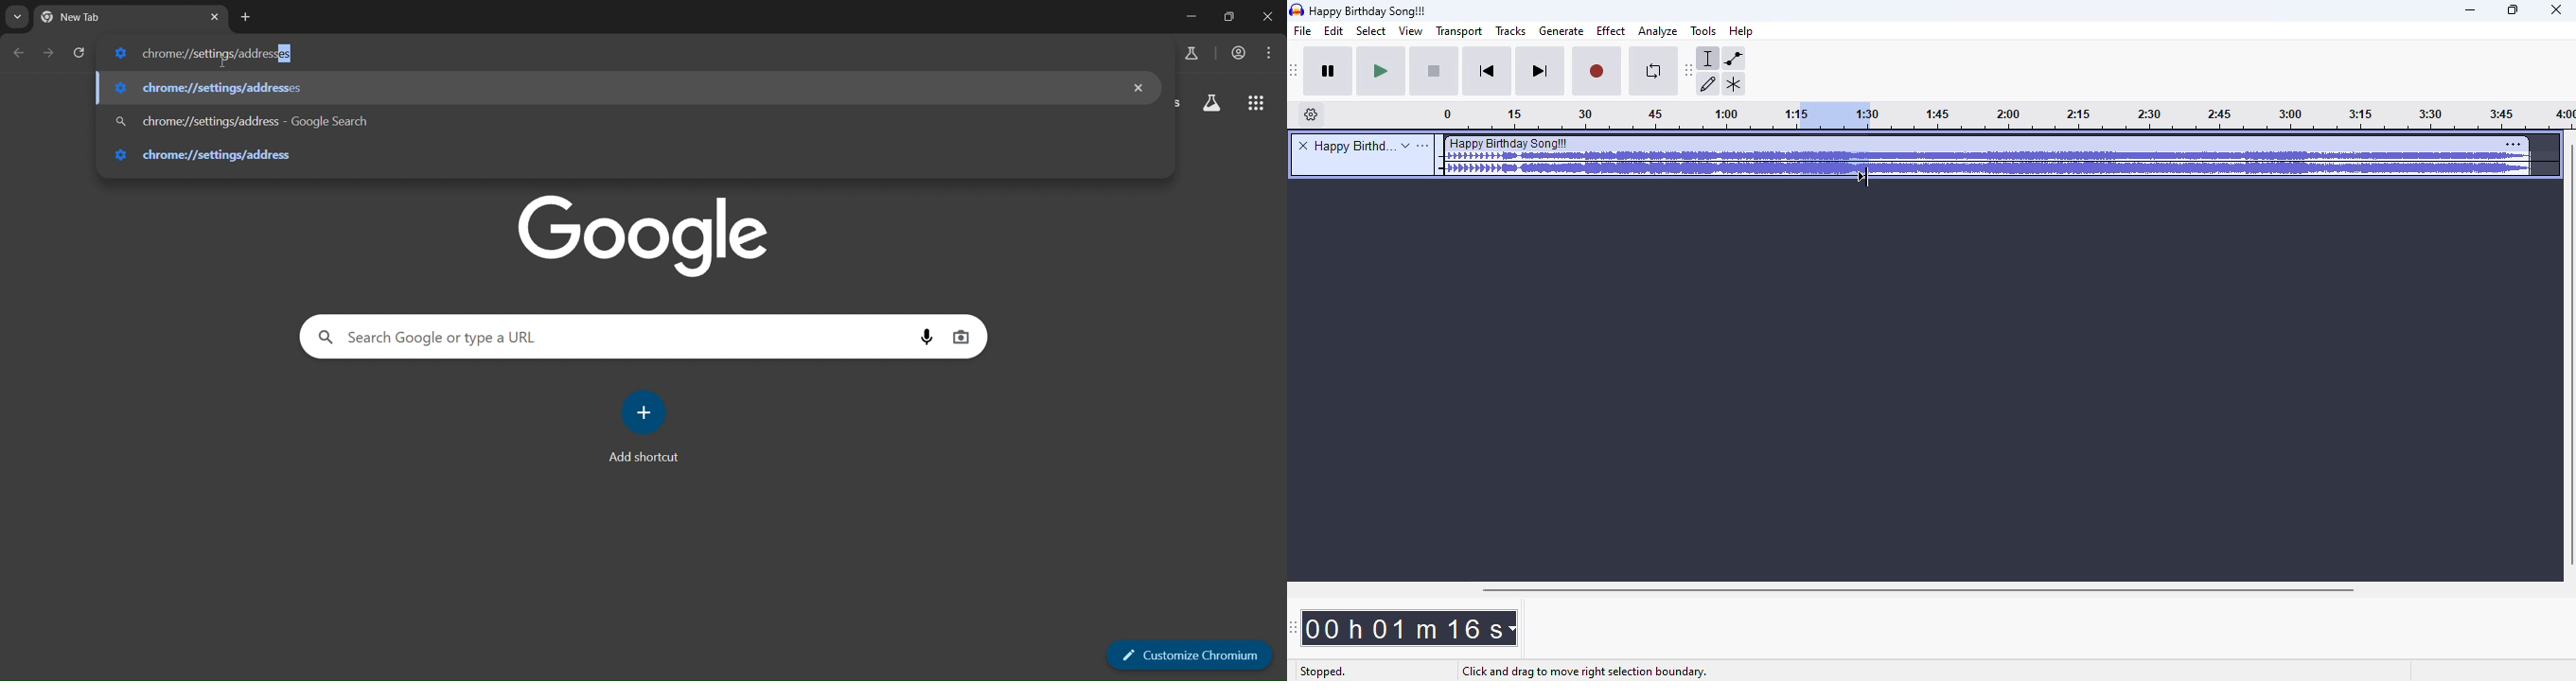 Image resolution: width=2576 pixels, height=700 pixels. I want to click on add shortcut, so click(647, 412).